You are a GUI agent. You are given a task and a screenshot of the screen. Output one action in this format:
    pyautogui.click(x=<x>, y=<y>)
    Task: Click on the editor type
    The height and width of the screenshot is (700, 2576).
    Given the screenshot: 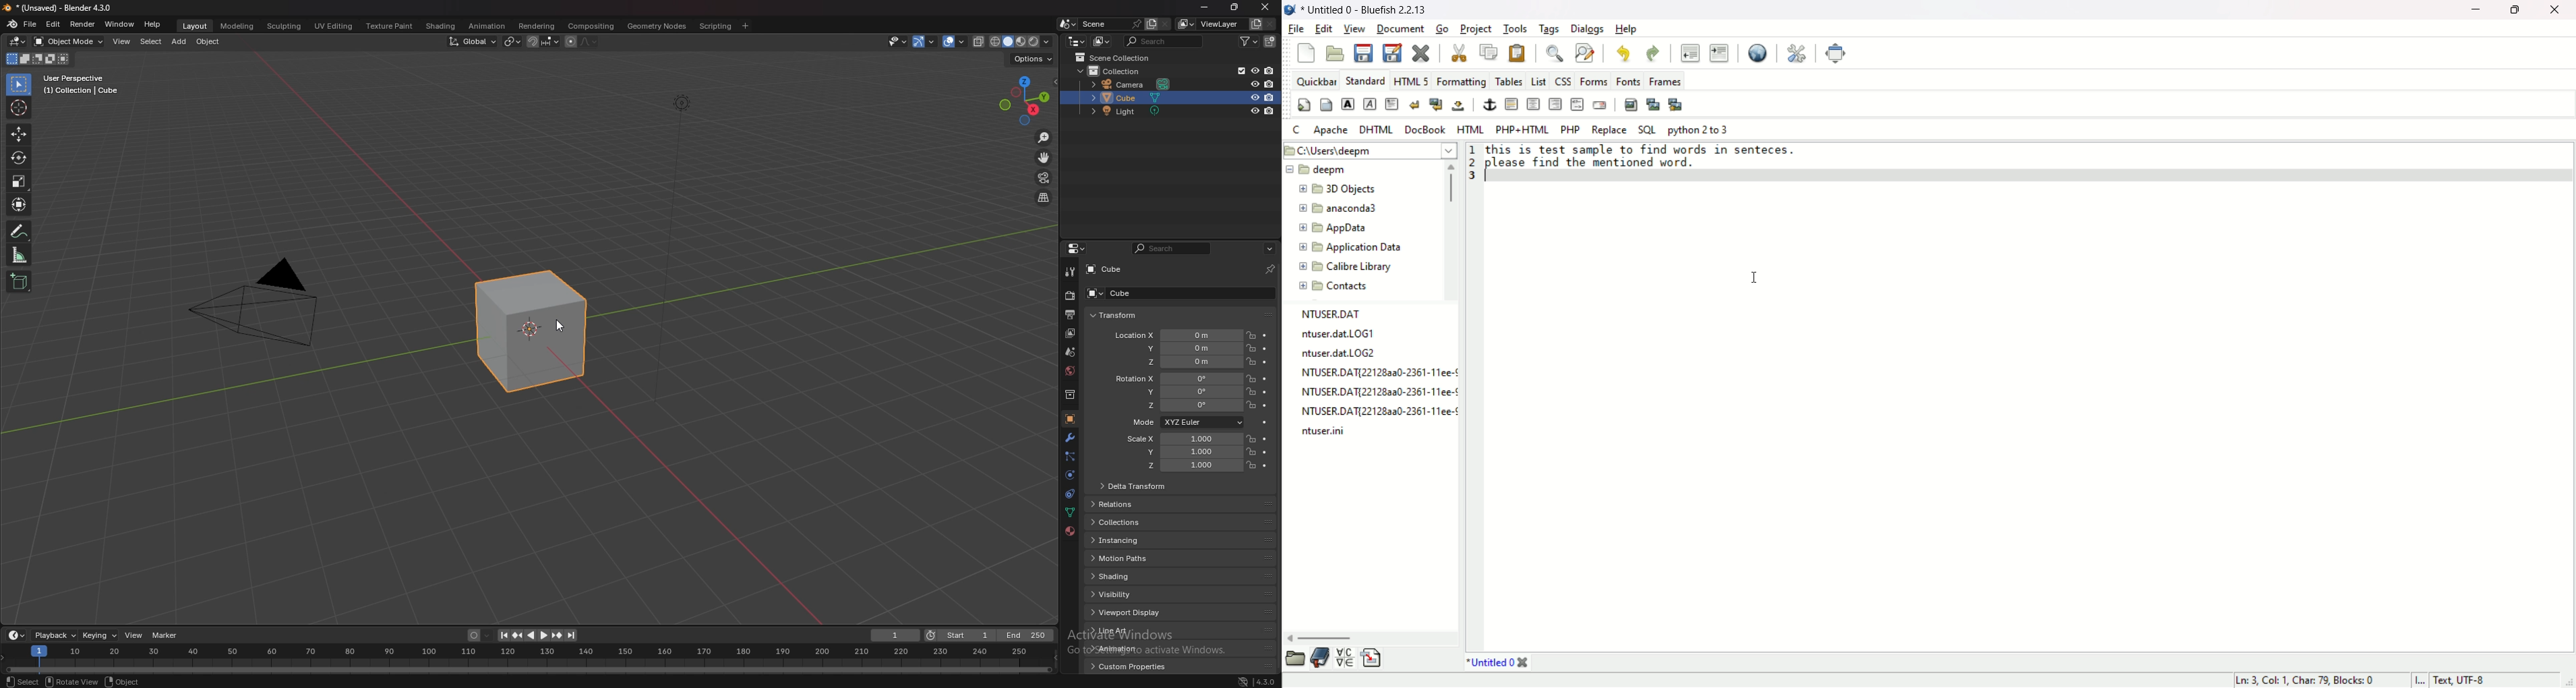 What is the action you would take?
    pyautogui.click(x=1078, y=249)
    